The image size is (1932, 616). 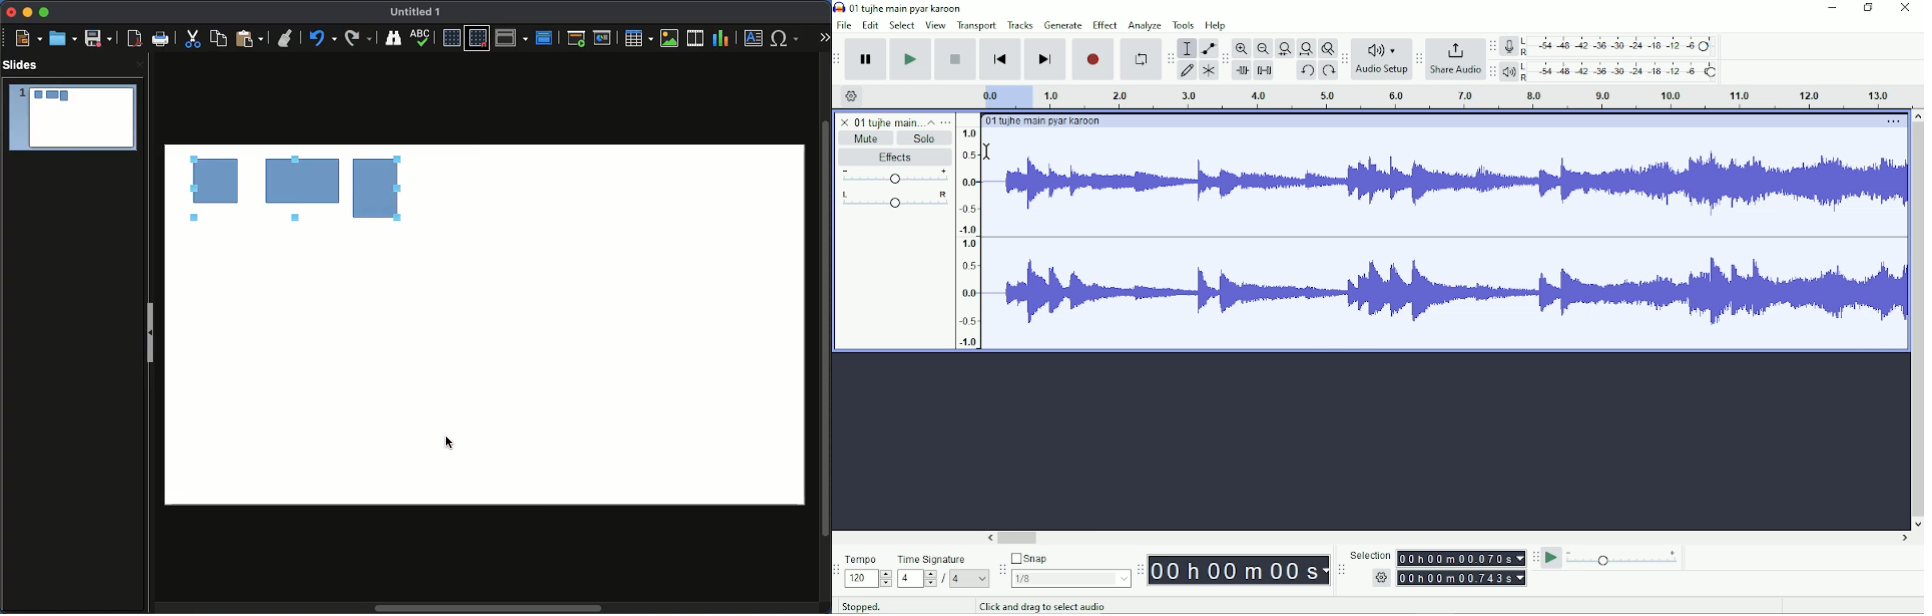 I want to click on Zoom toggle, so click(x=1327, y=48).